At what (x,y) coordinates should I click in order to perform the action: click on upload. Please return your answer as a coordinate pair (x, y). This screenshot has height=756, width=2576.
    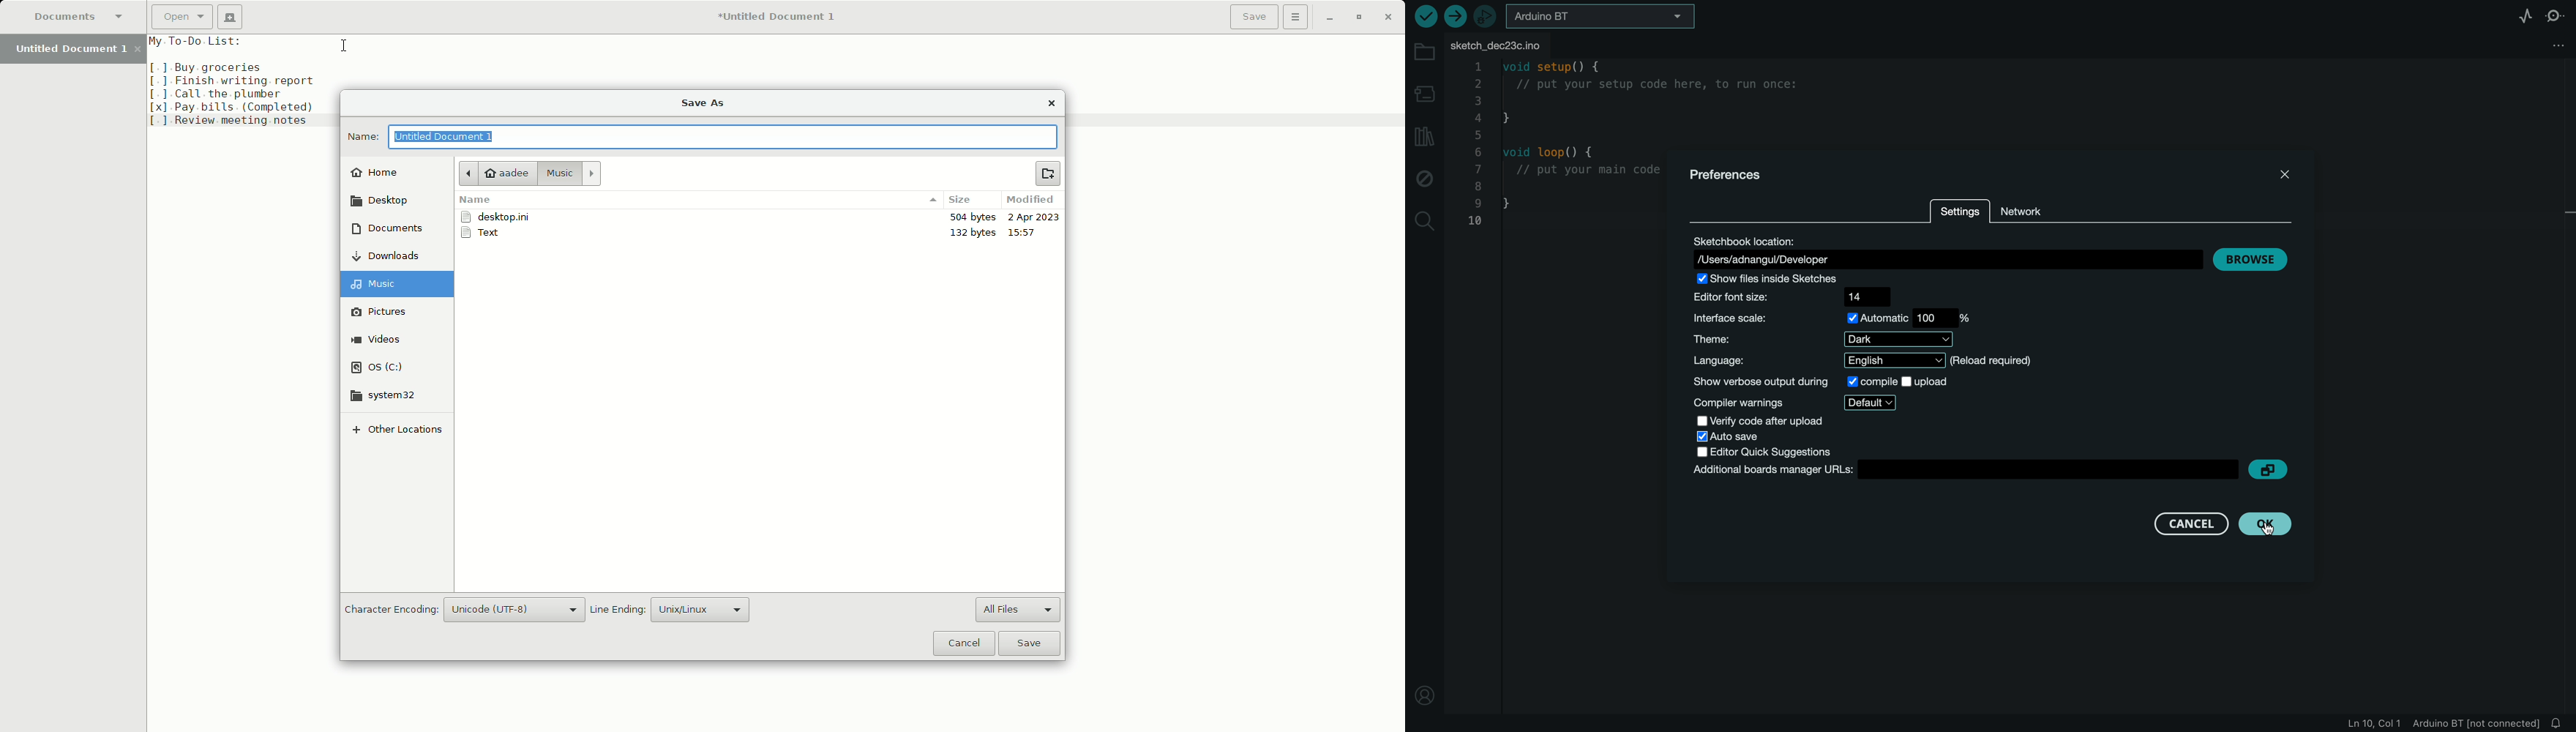
    Looking at the image, I should click on (1455, 17).